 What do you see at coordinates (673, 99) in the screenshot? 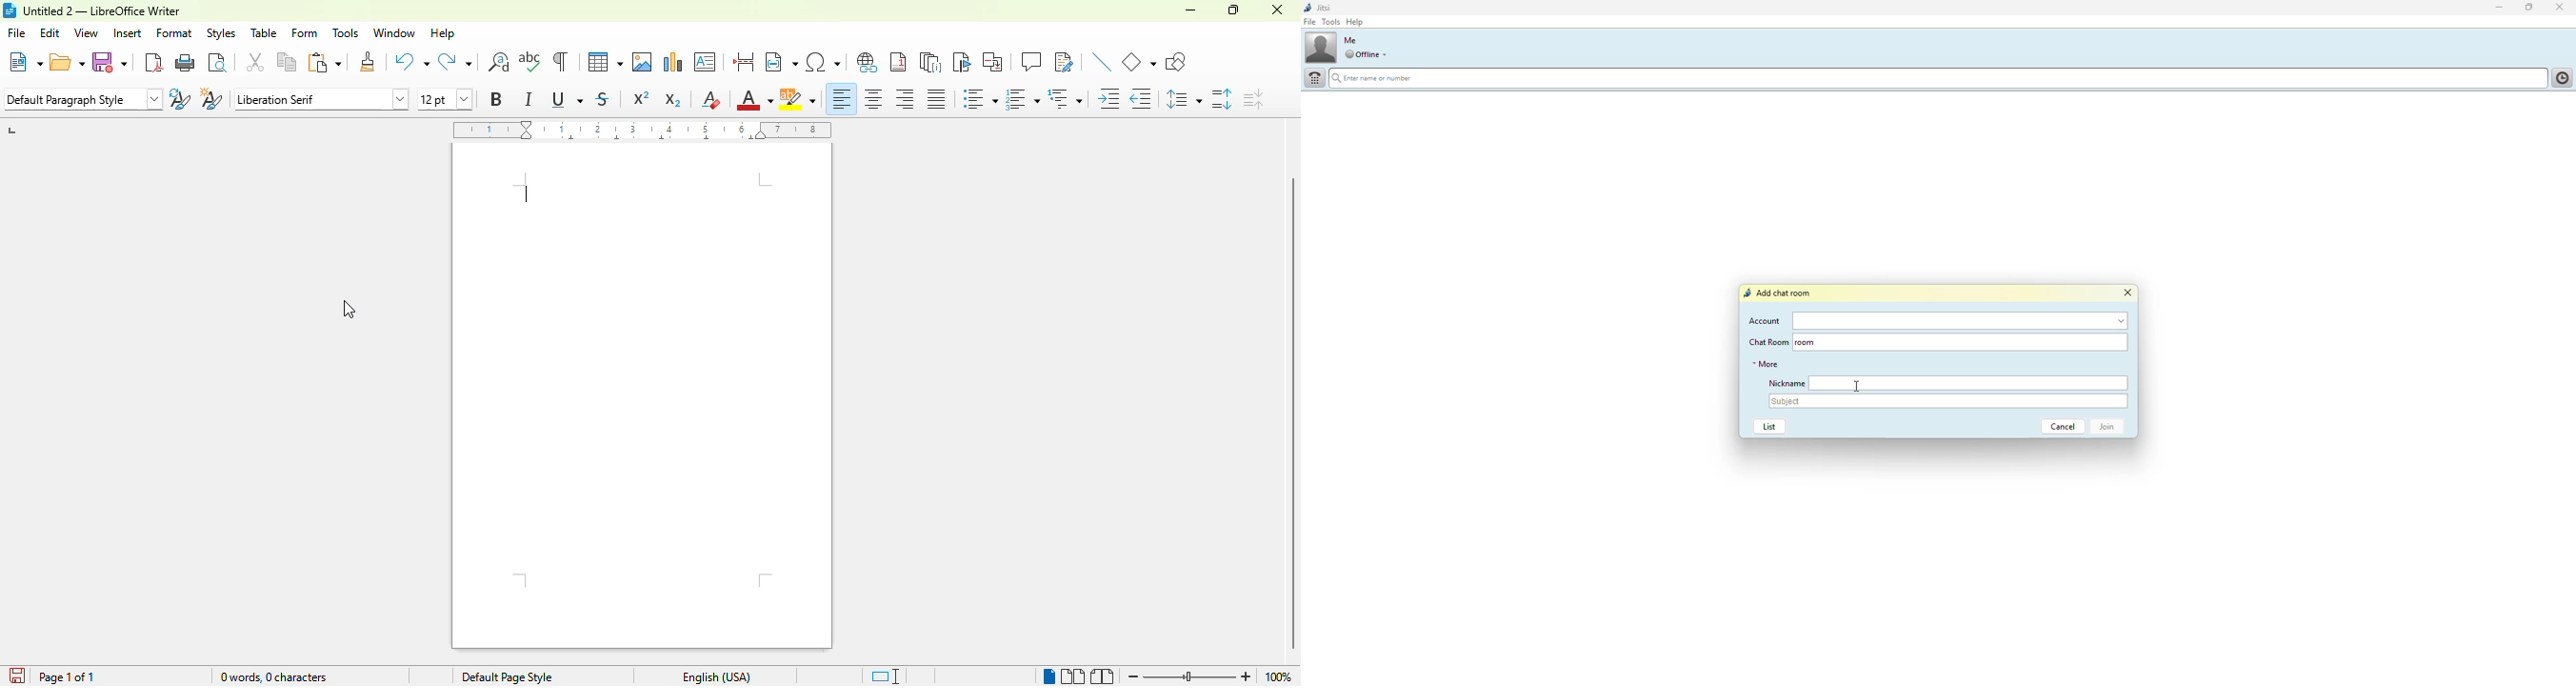
I see `subscript` at bounding box center [673, 99].